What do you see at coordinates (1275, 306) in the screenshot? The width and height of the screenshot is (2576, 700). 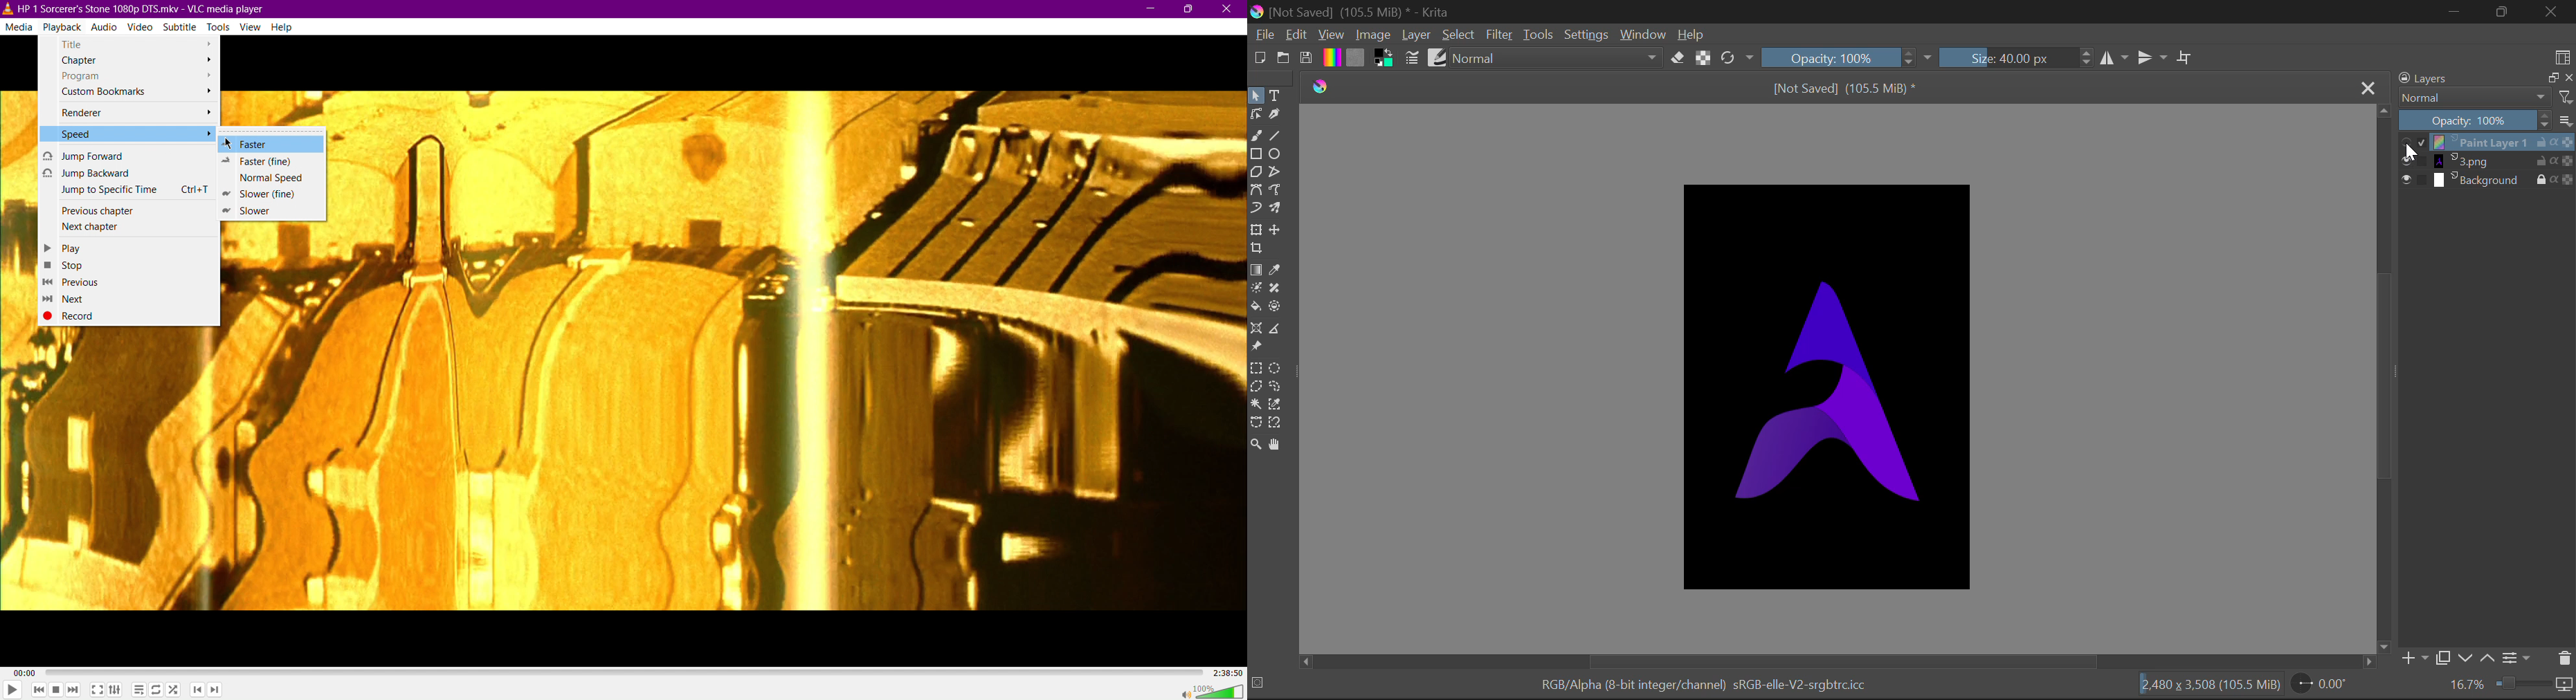 I see `Enclose and Fill` at bounding box center [1275, 306].